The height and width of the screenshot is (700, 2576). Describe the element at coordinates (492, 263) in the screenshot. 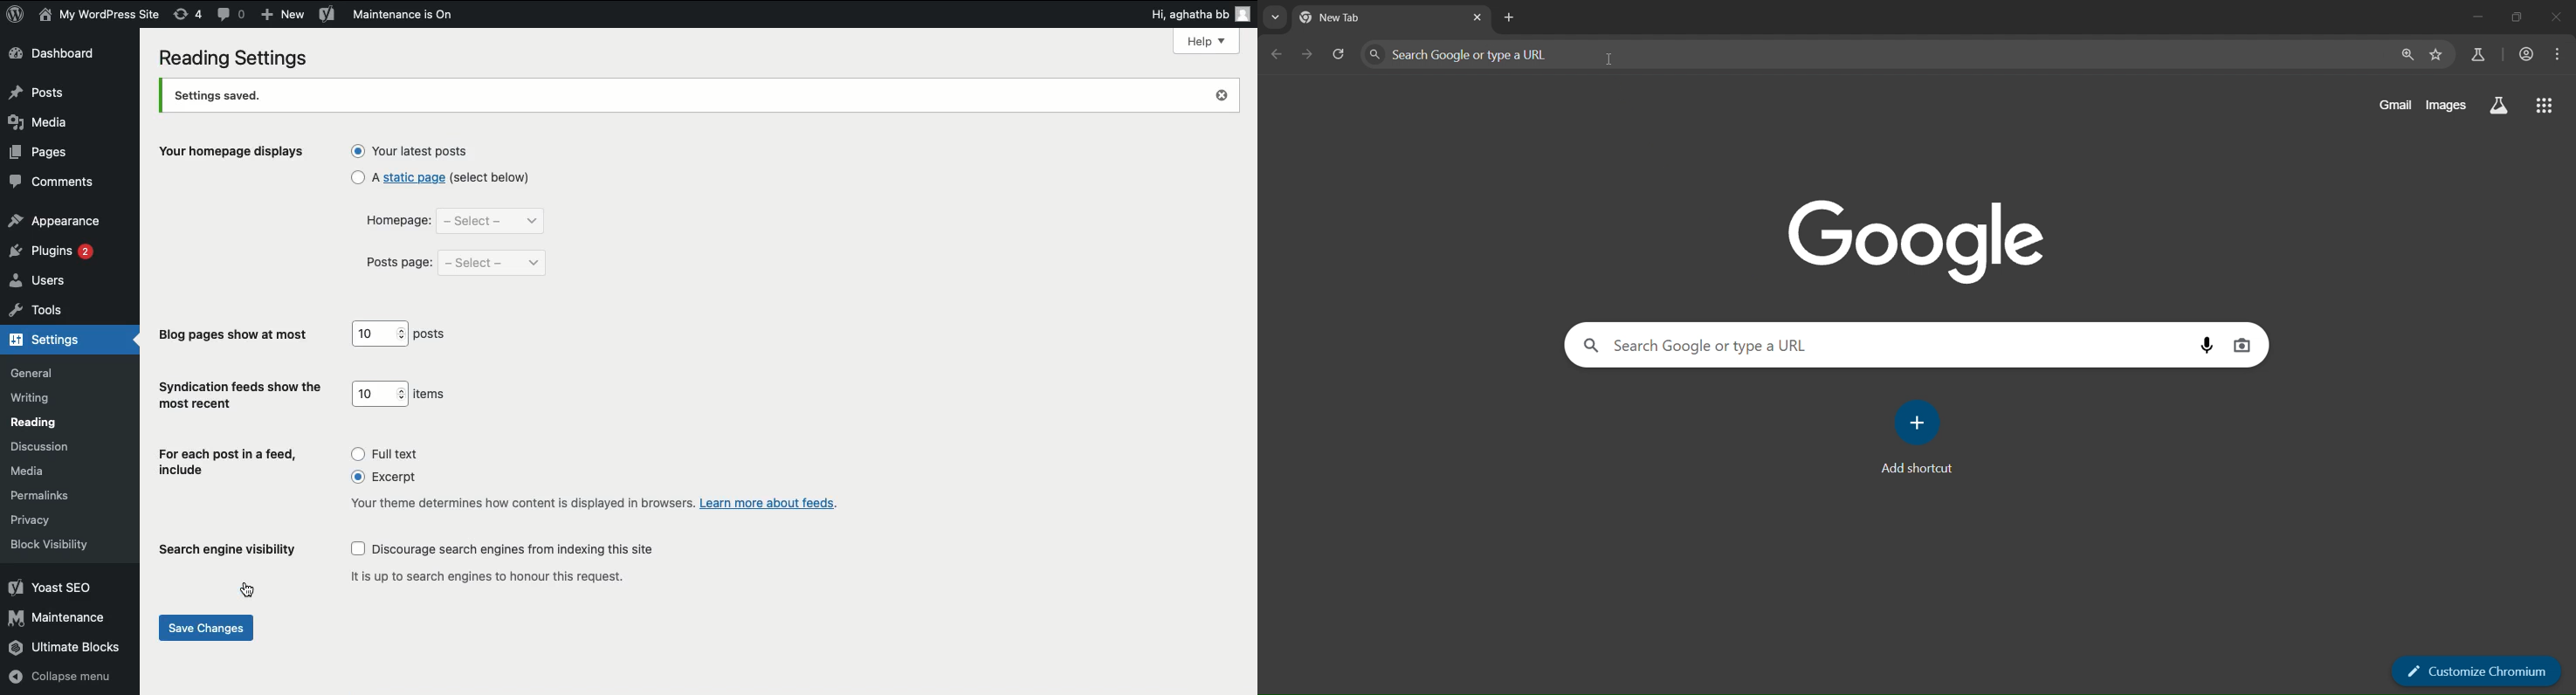

I see `select` at that location.